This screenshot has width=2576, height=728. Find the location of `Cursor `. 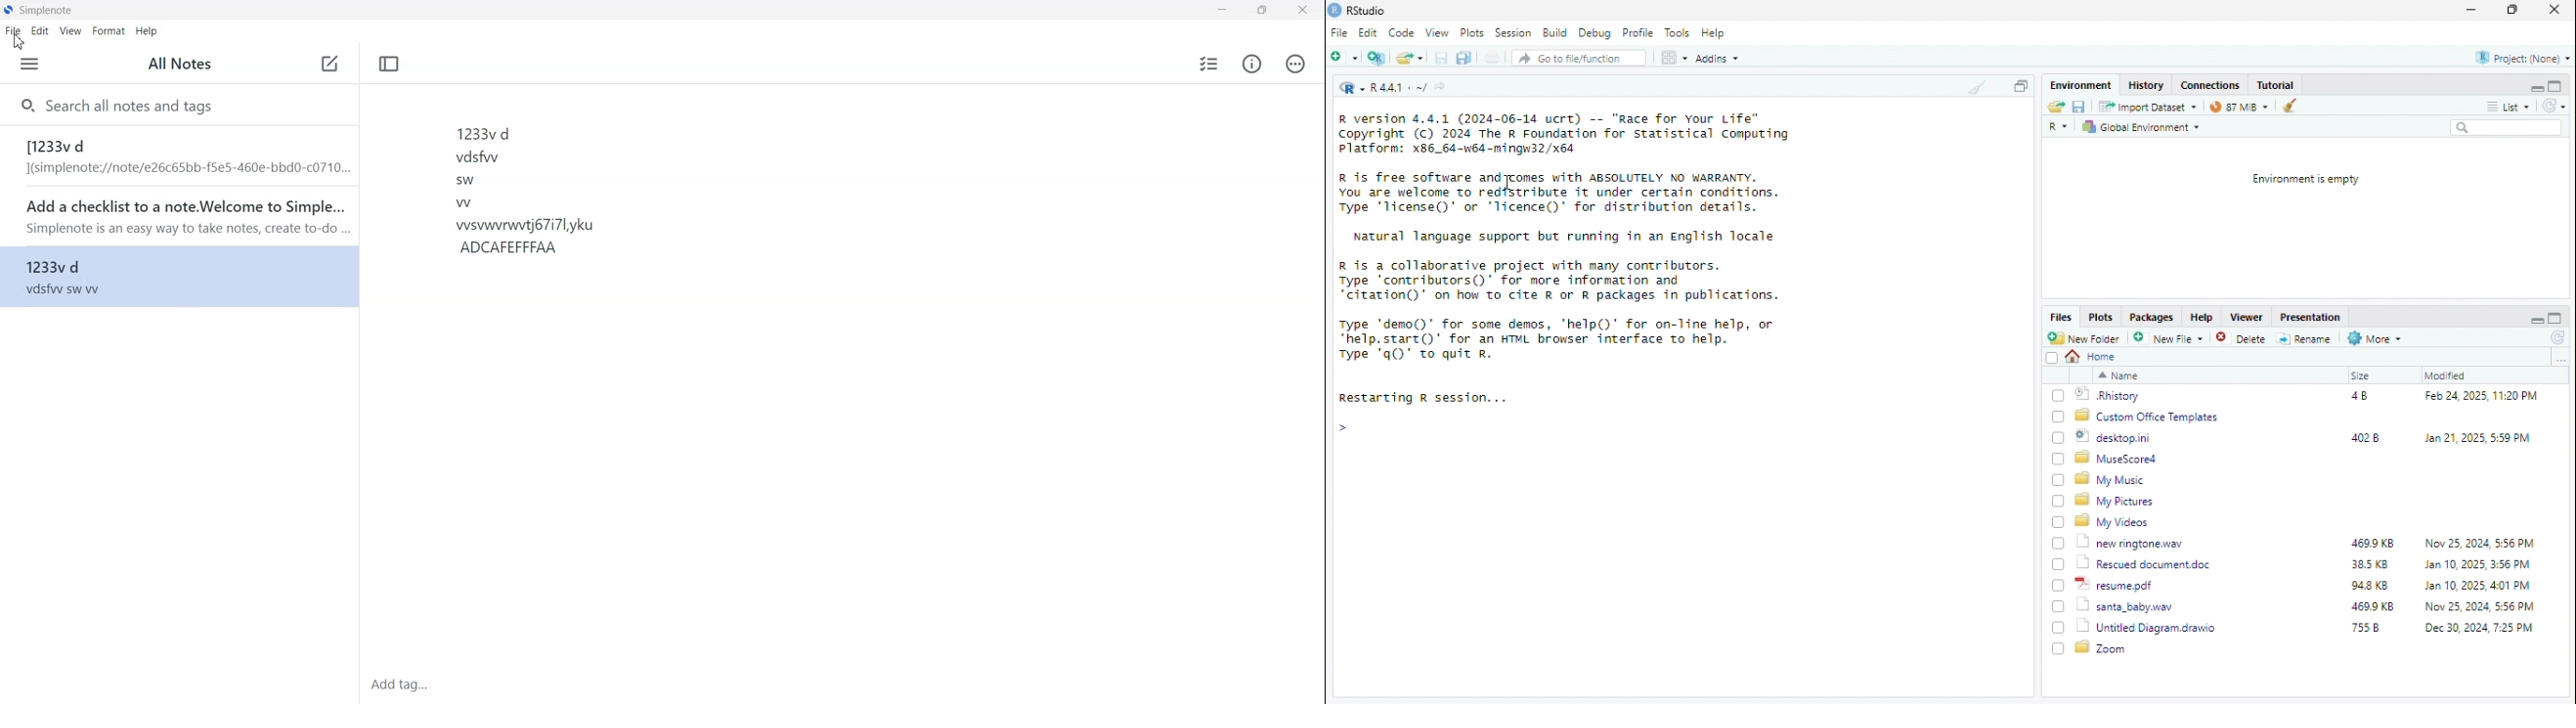

Cursor  is located at coordinates (1508, 183).